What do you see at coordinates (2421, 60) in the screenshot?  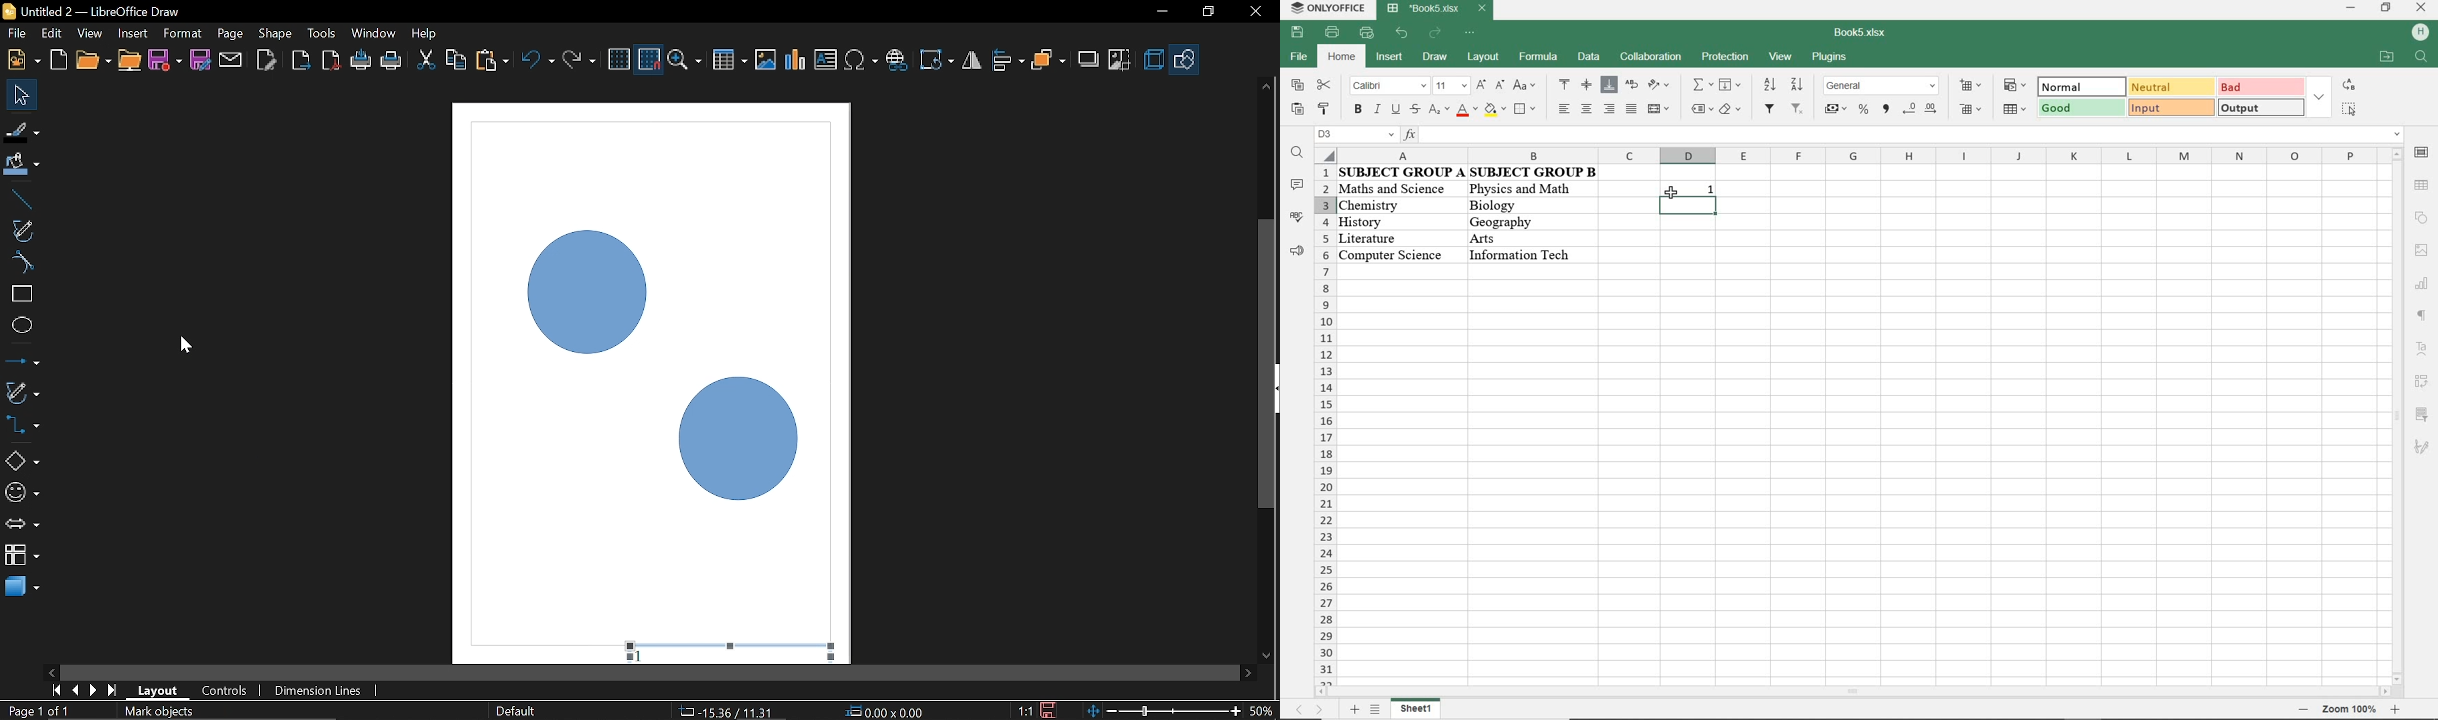 I see `search` at bounding box center [2421, 60].